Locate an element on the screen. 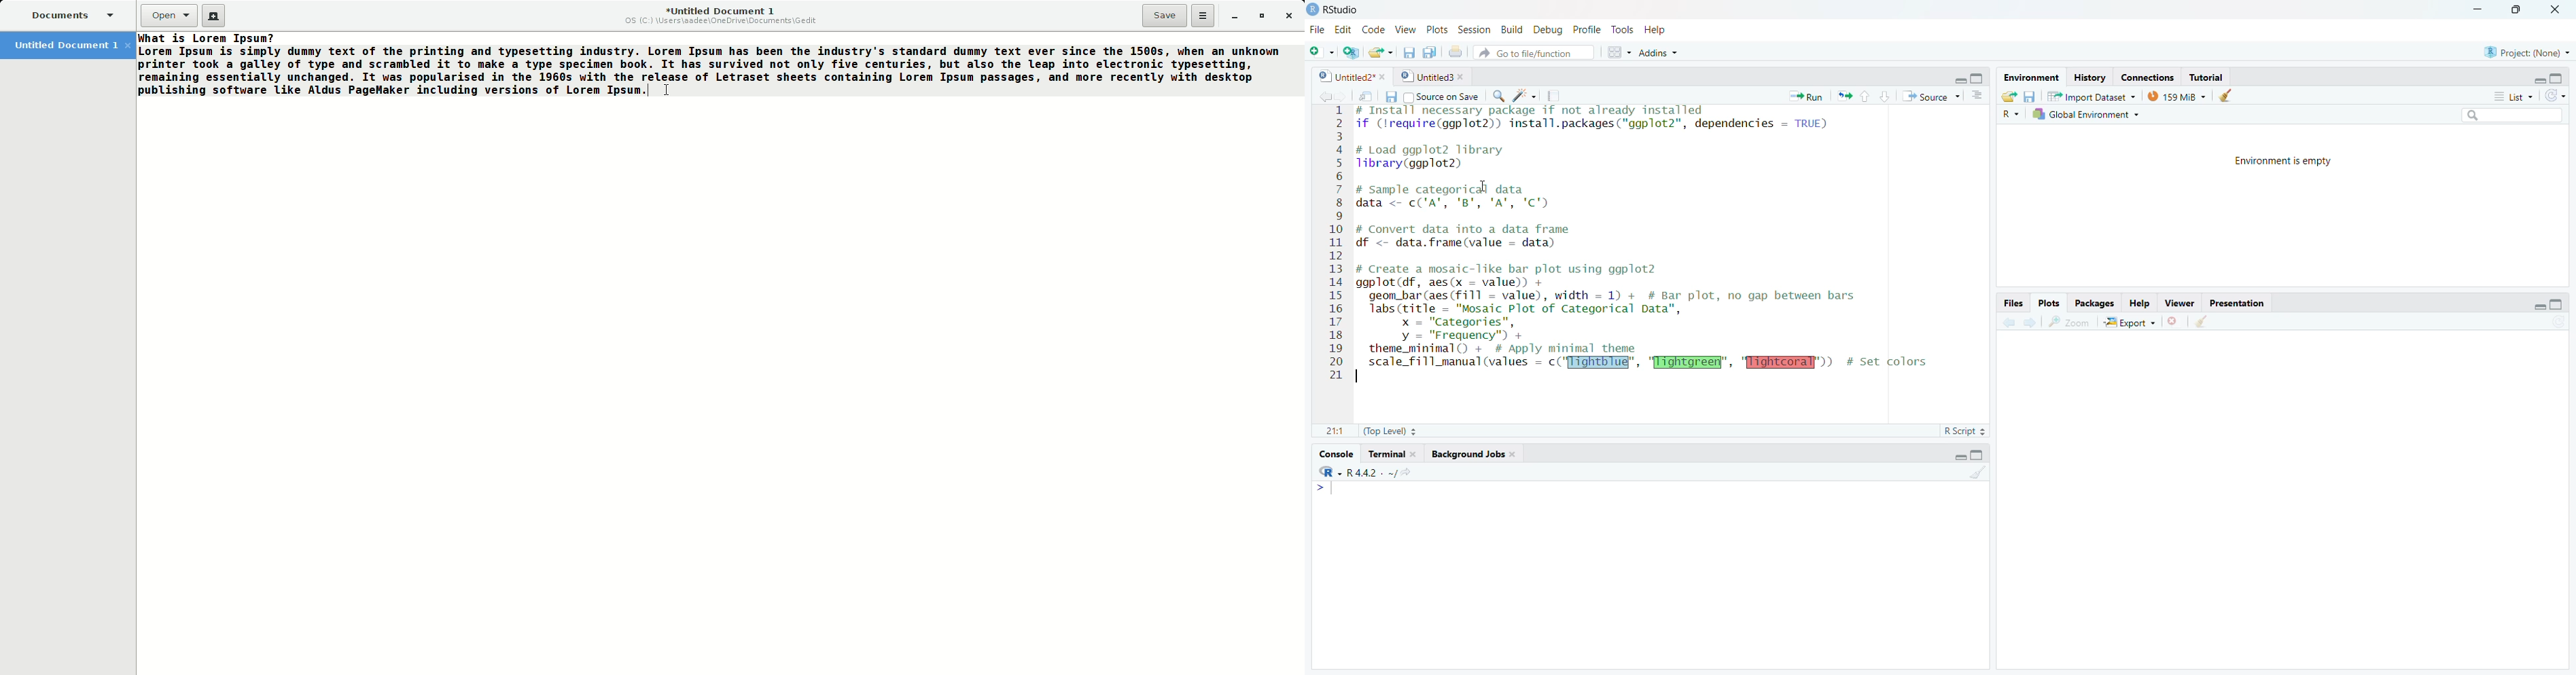 The image size is (2576, 700). Presentation is located at coordinates (2236, 304).